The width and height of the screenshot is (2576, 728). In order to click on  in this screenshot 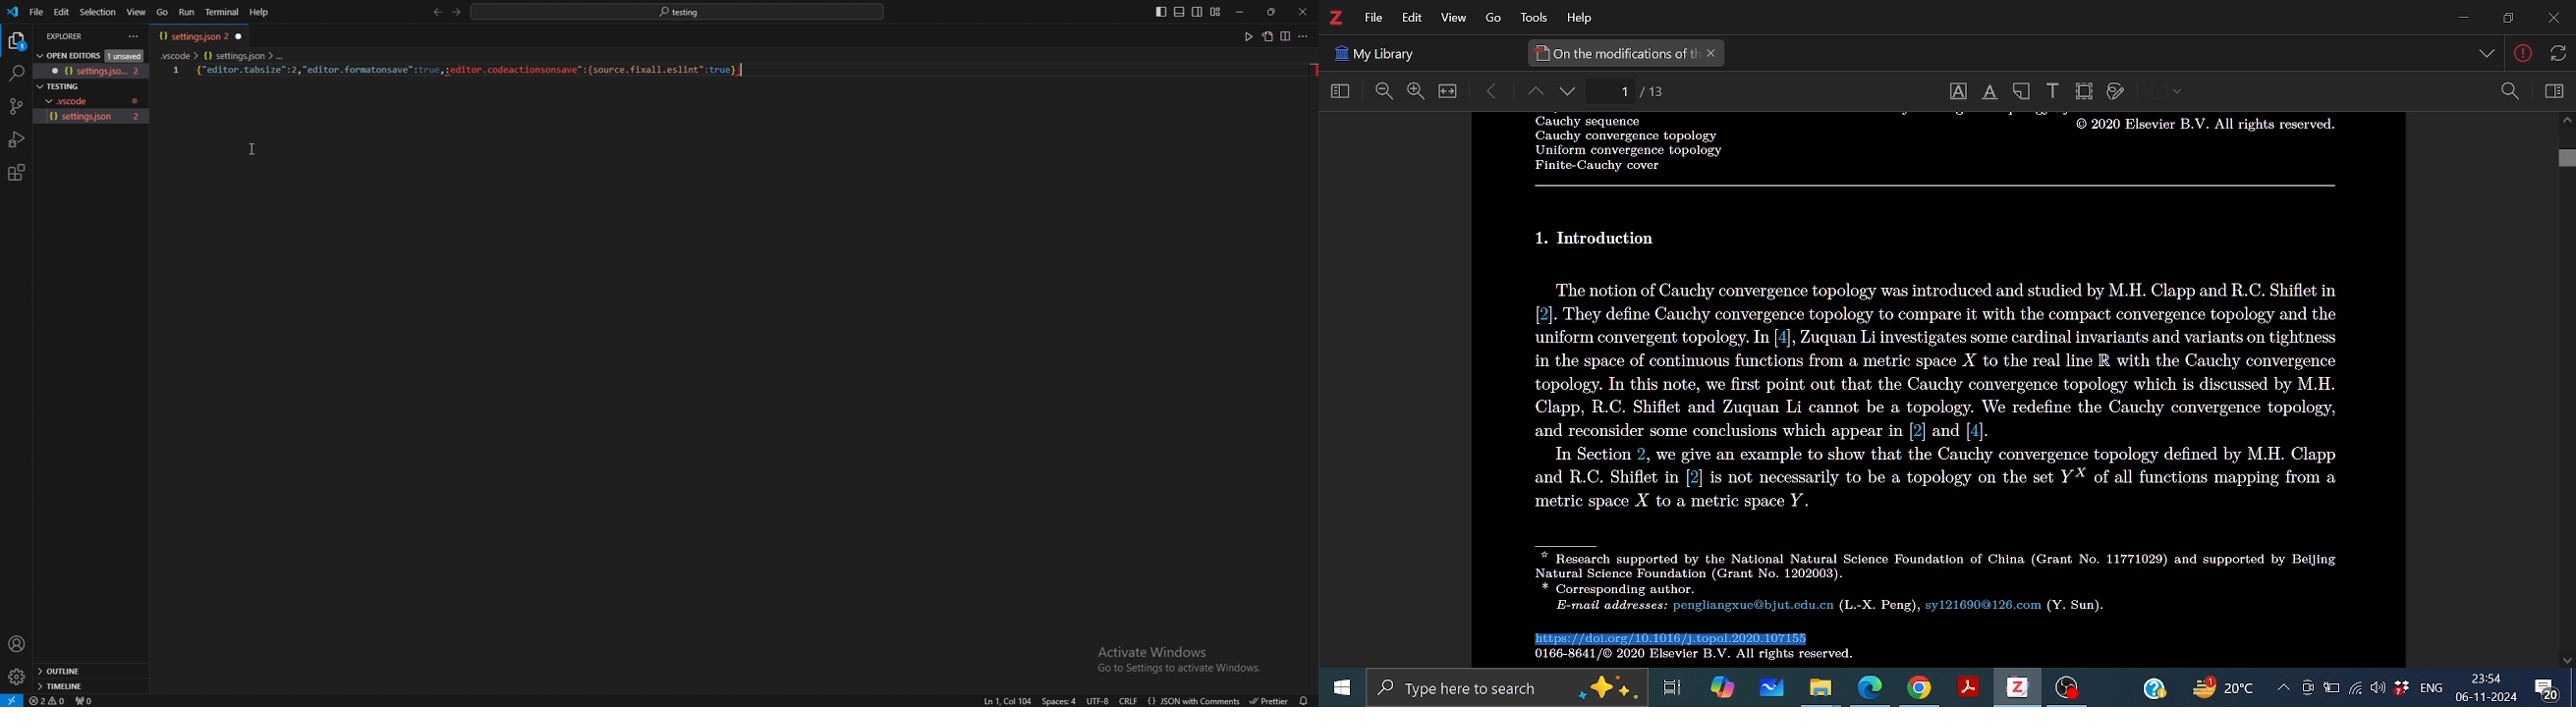, I will do `click(2489, 55)`.